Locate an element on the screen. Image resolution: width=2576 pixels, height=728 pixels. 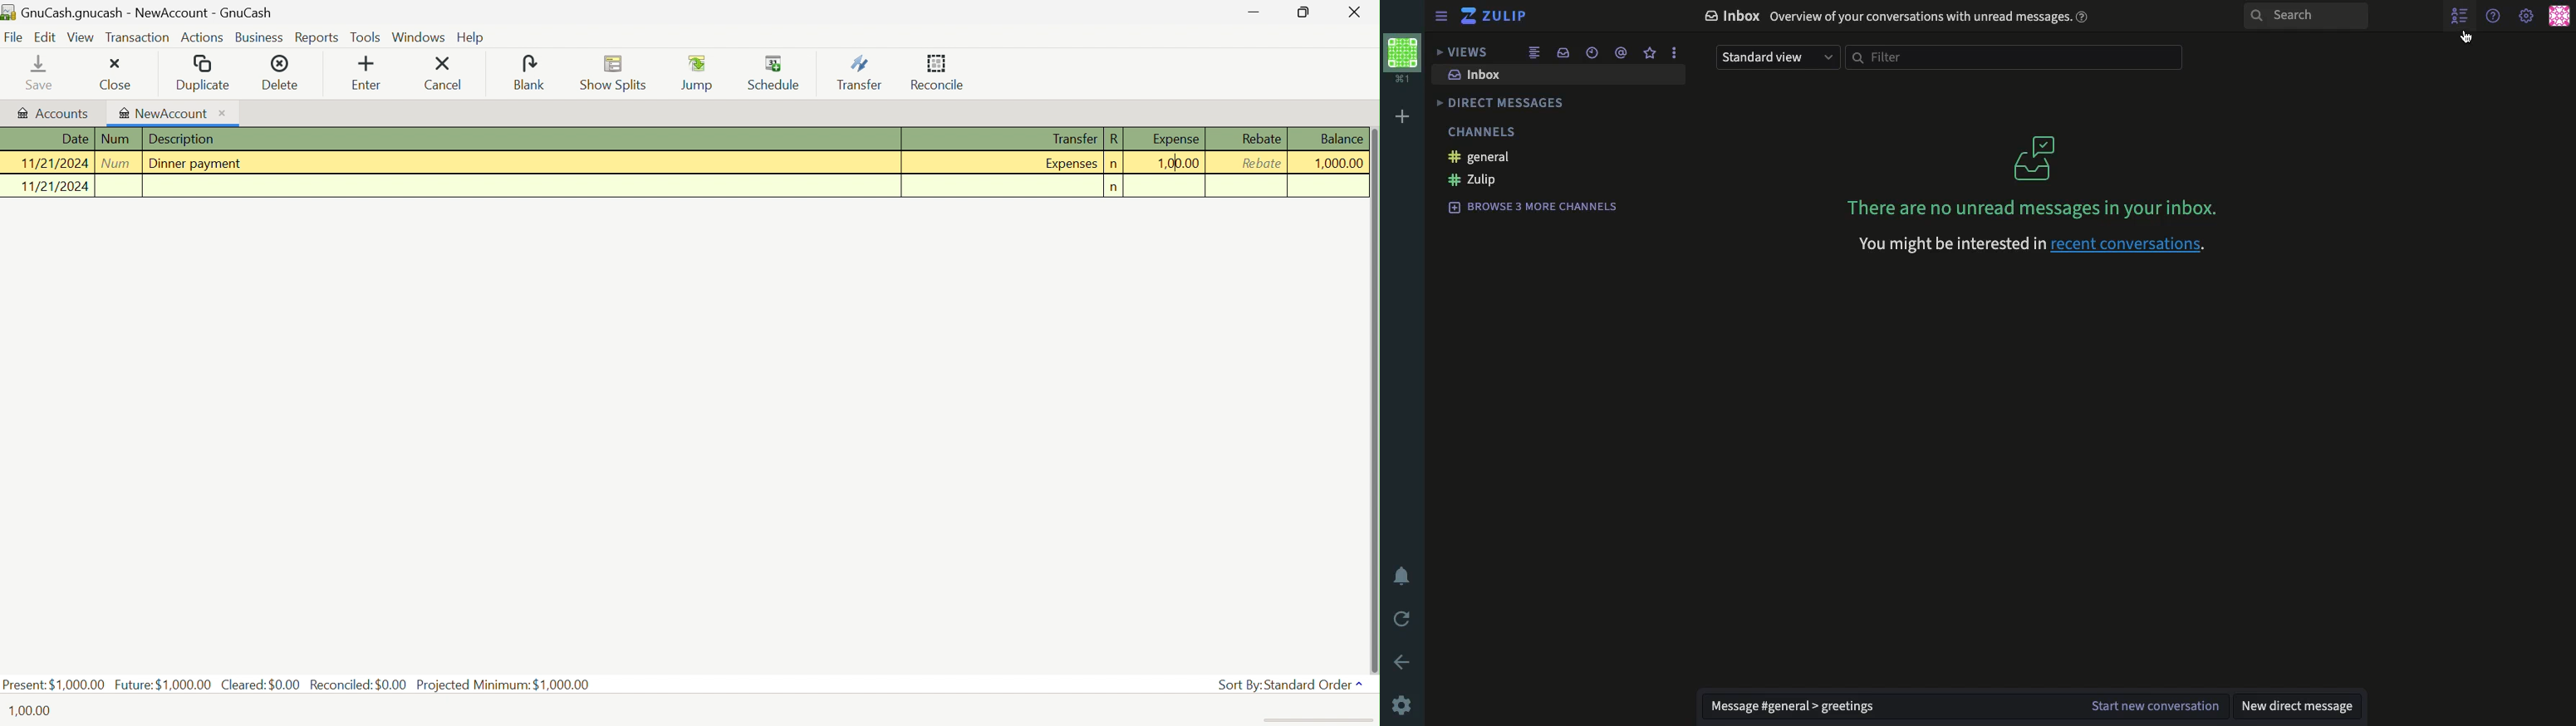
Future: $1000.00 is located at coordinates (163, 683).